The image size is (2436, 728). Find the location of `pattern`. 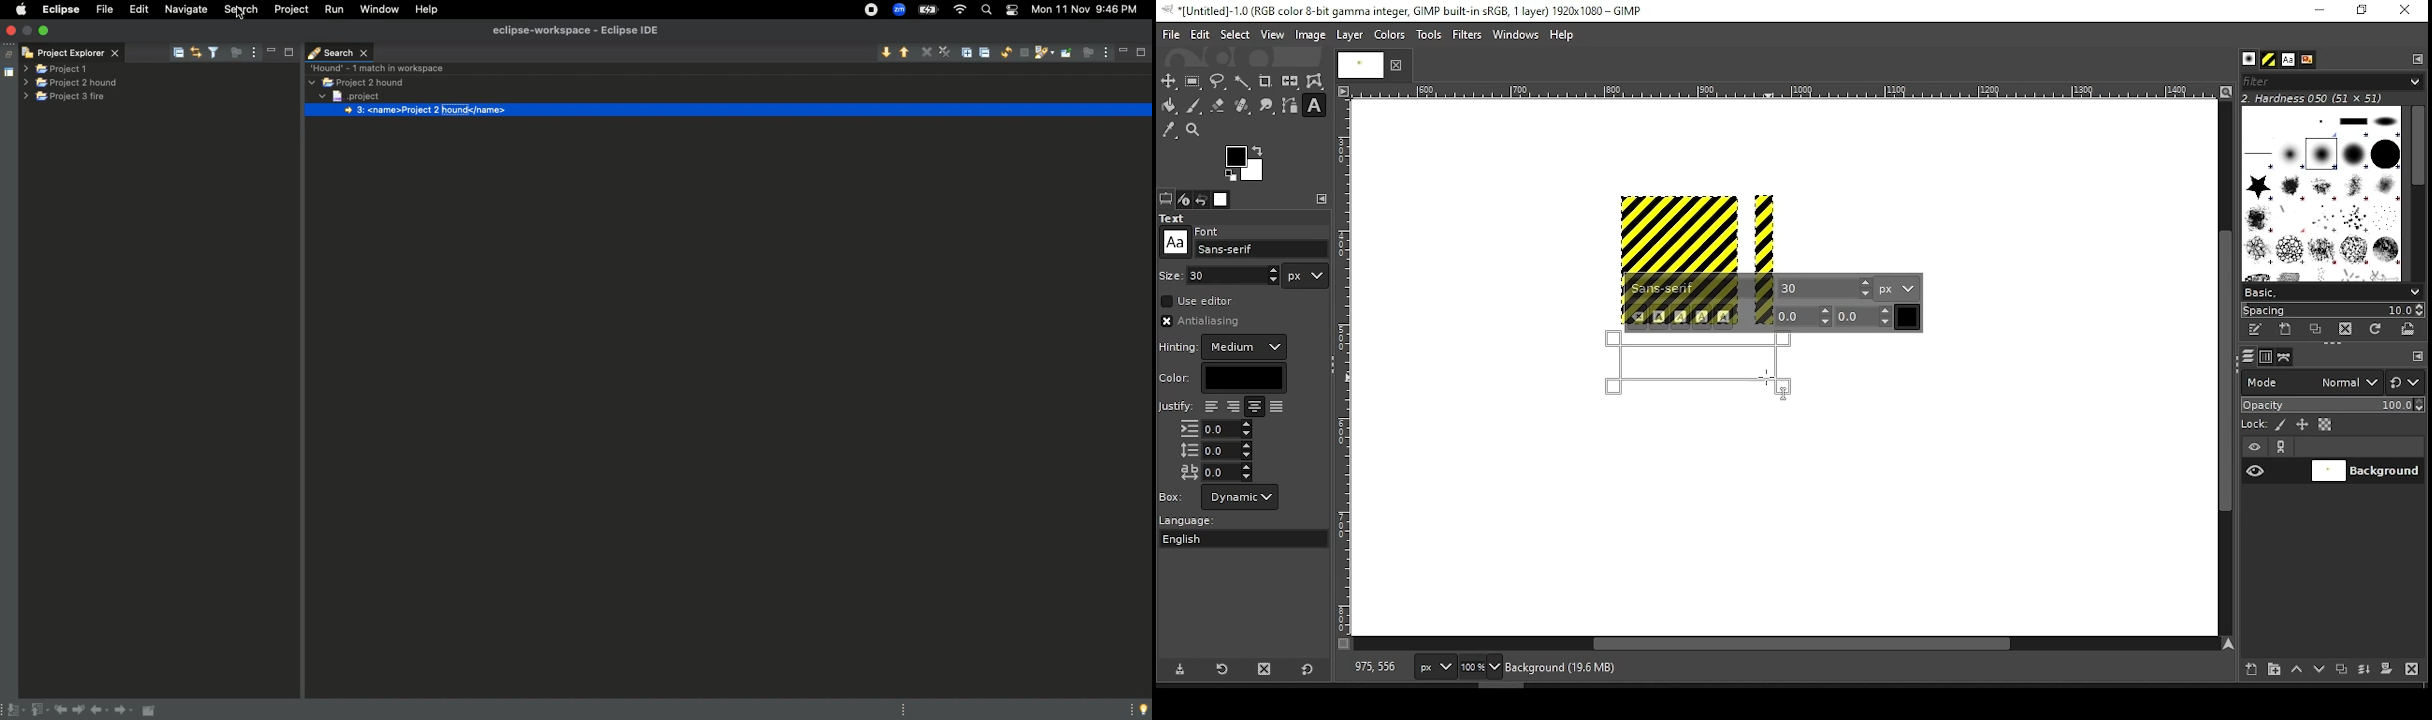

pattern is located at coordinates (2269, 60).